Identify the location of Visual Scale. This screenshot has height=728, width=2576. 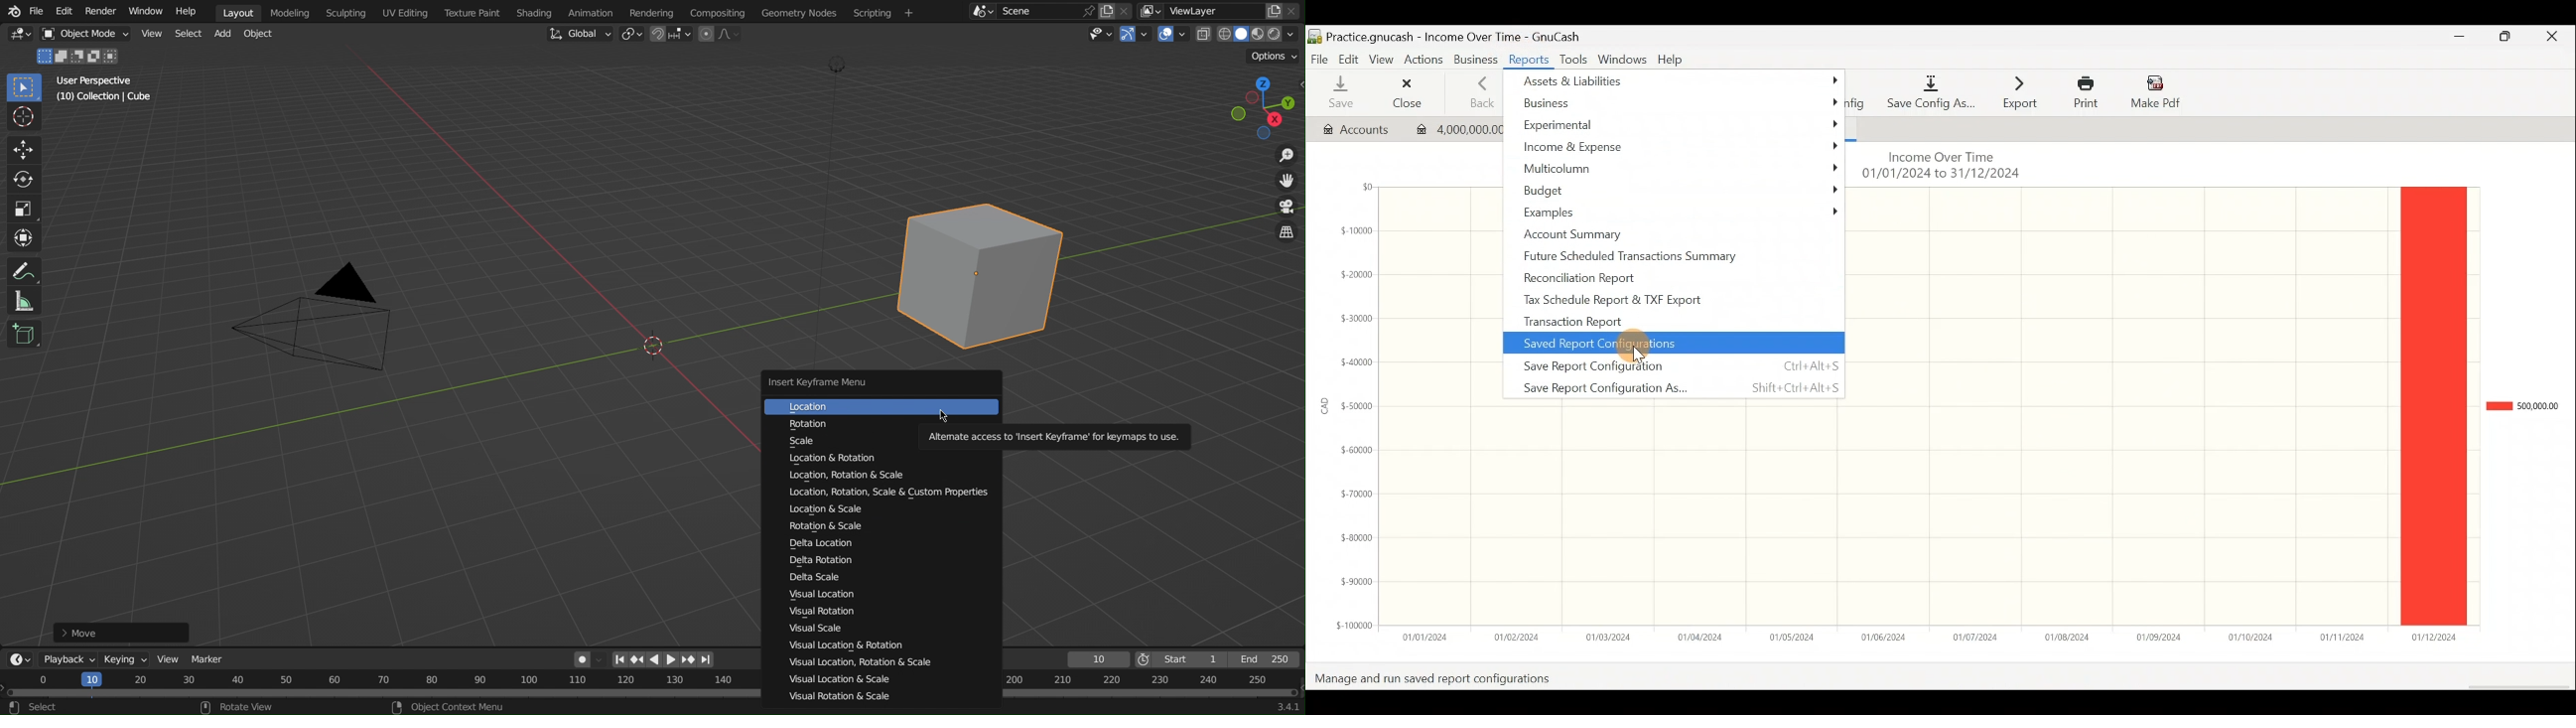
(821, 629).